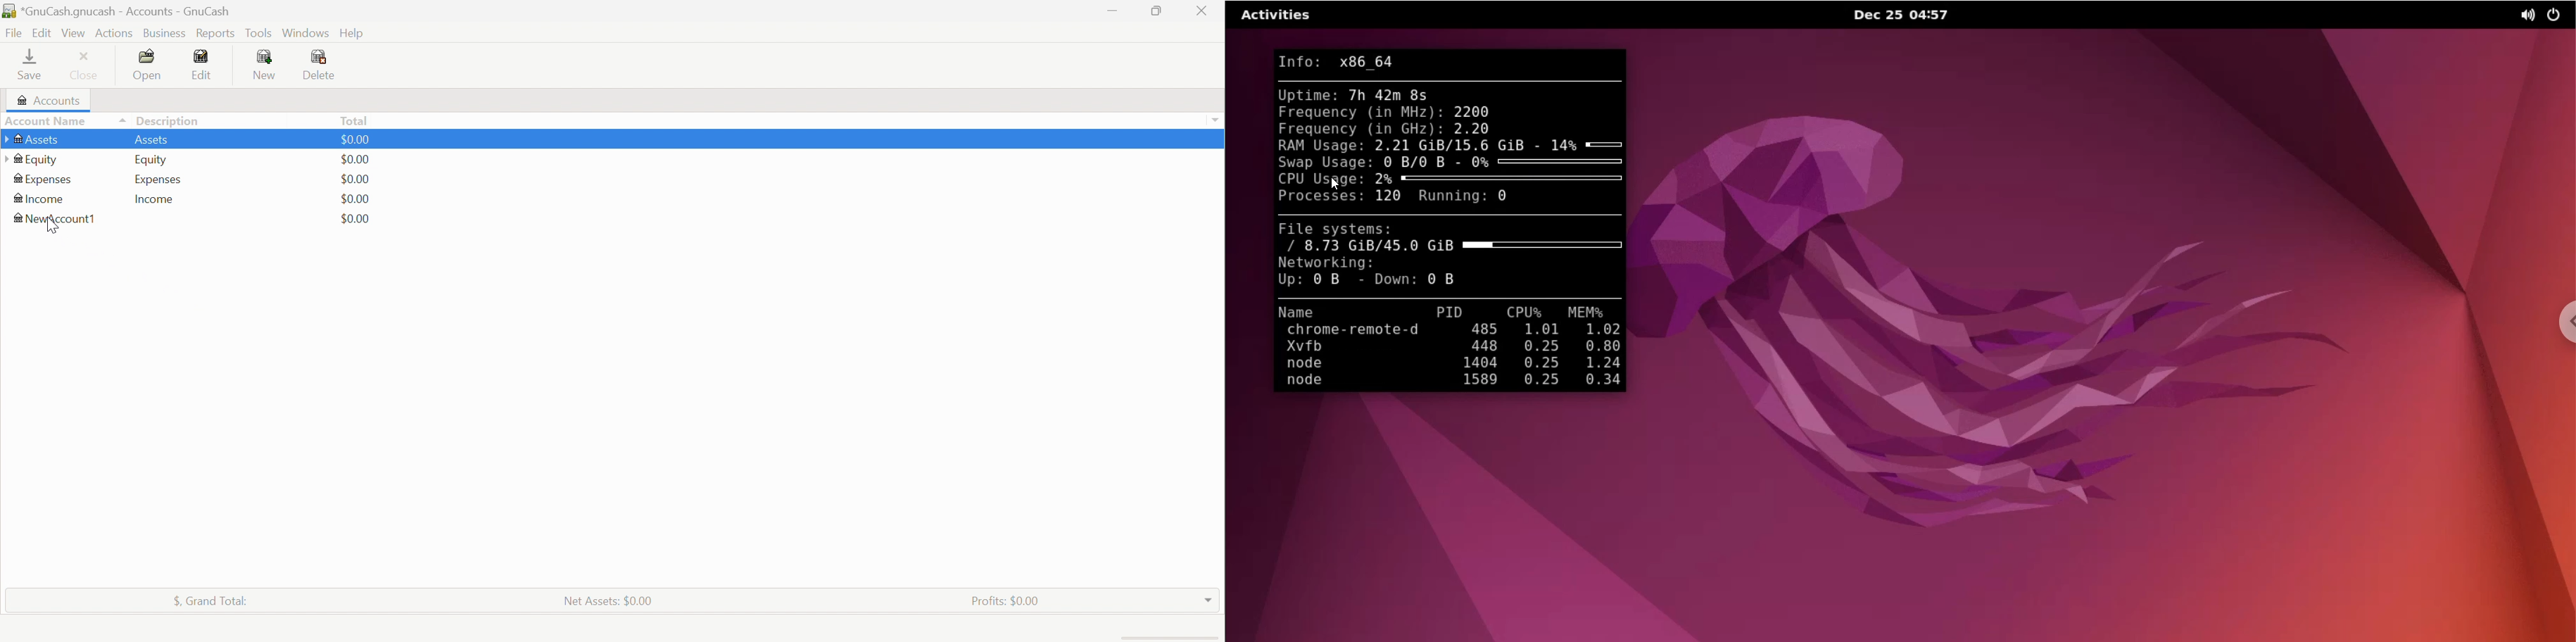 This screenshot has height=644, width=2576. What do you see at coordinates (50, 99) in the screenshot?
I see `Accounts` at bounding box center [50, 99].